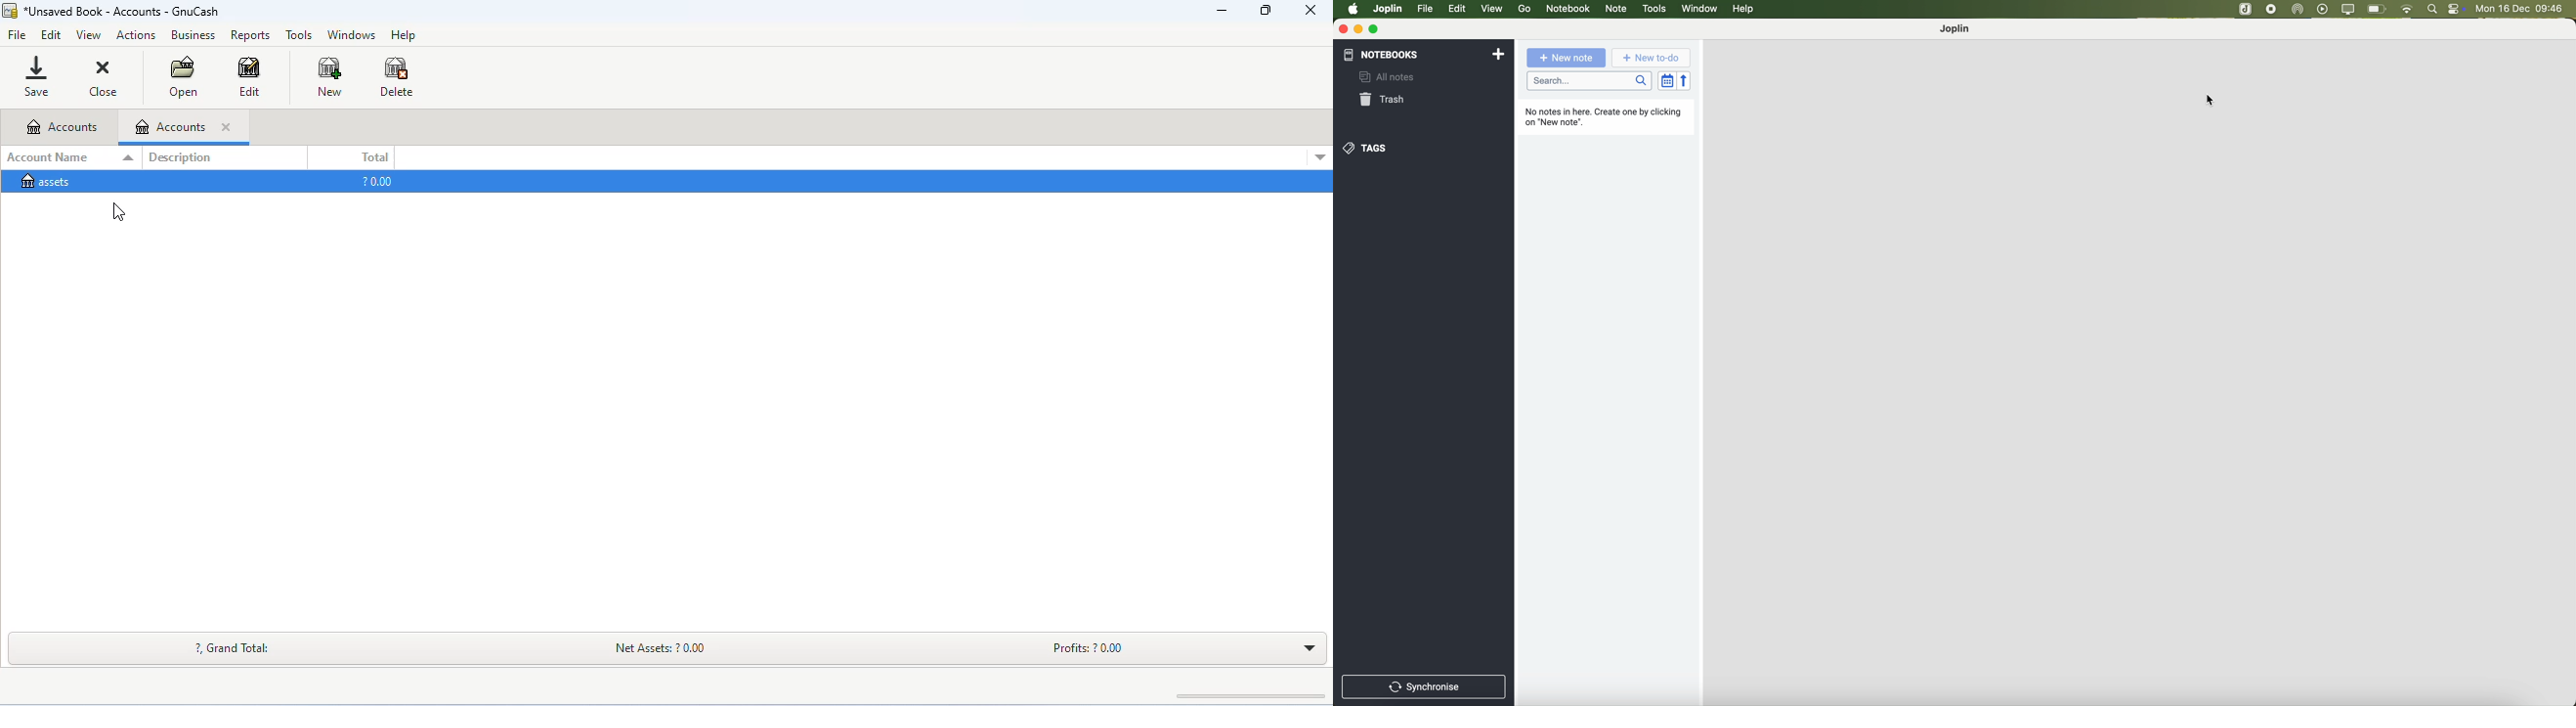  I want to click on account name, so click(51, 160).